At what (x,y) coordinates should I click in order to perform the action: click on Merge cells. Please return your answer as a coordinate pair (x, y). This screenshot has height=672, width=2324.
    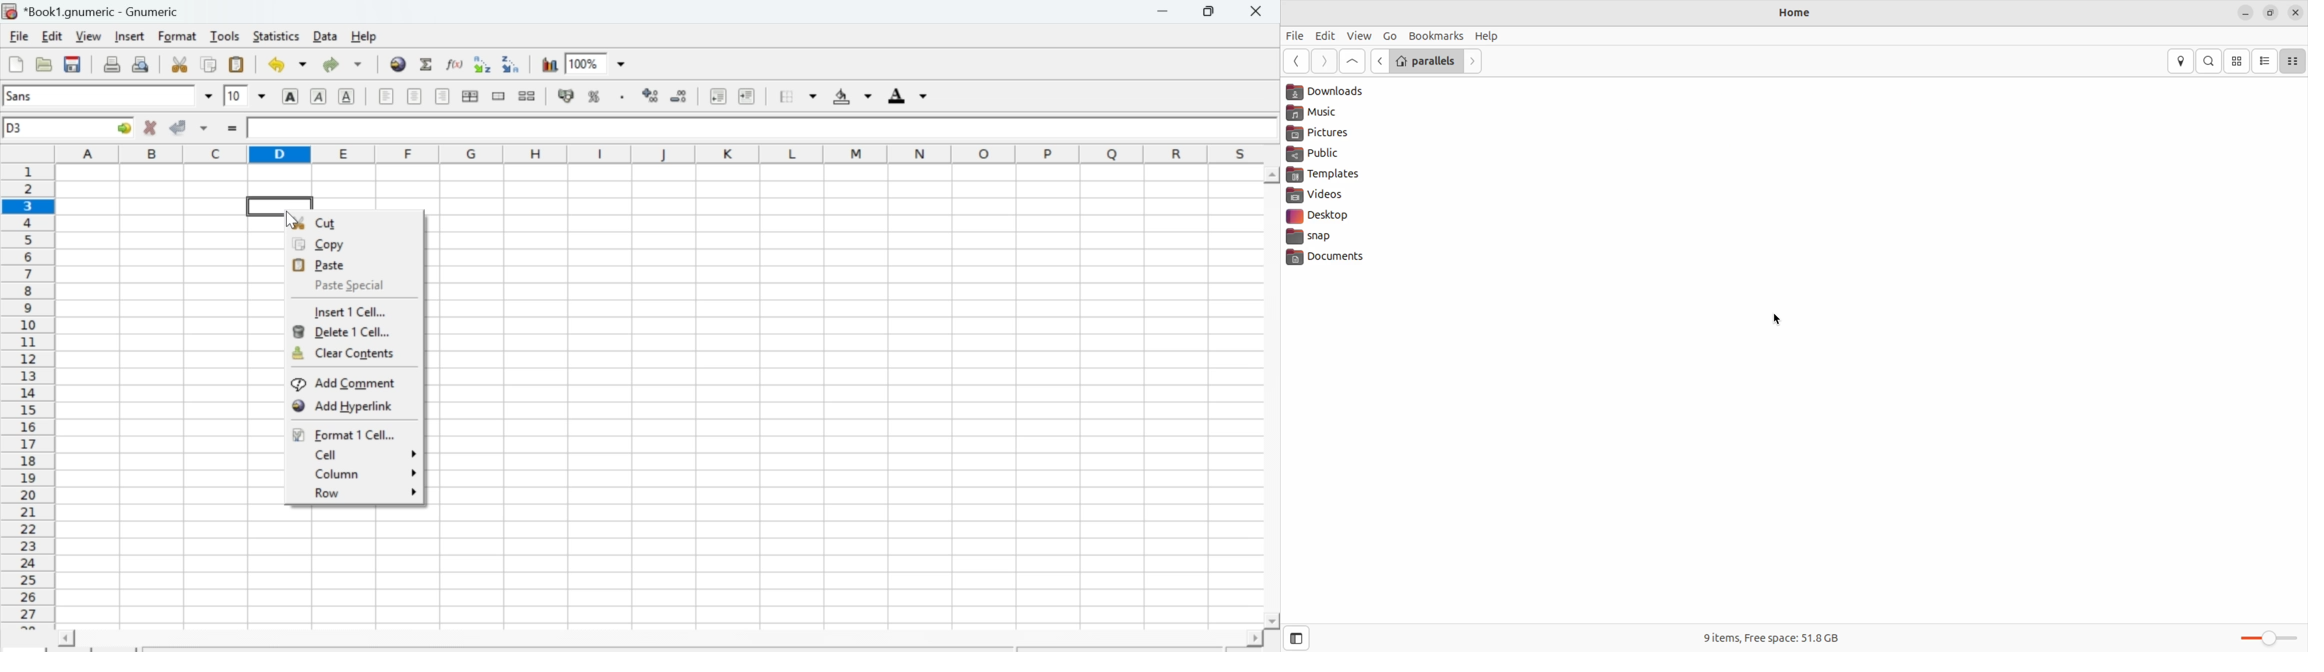
    Looking at the image, I should click on (500, 96).